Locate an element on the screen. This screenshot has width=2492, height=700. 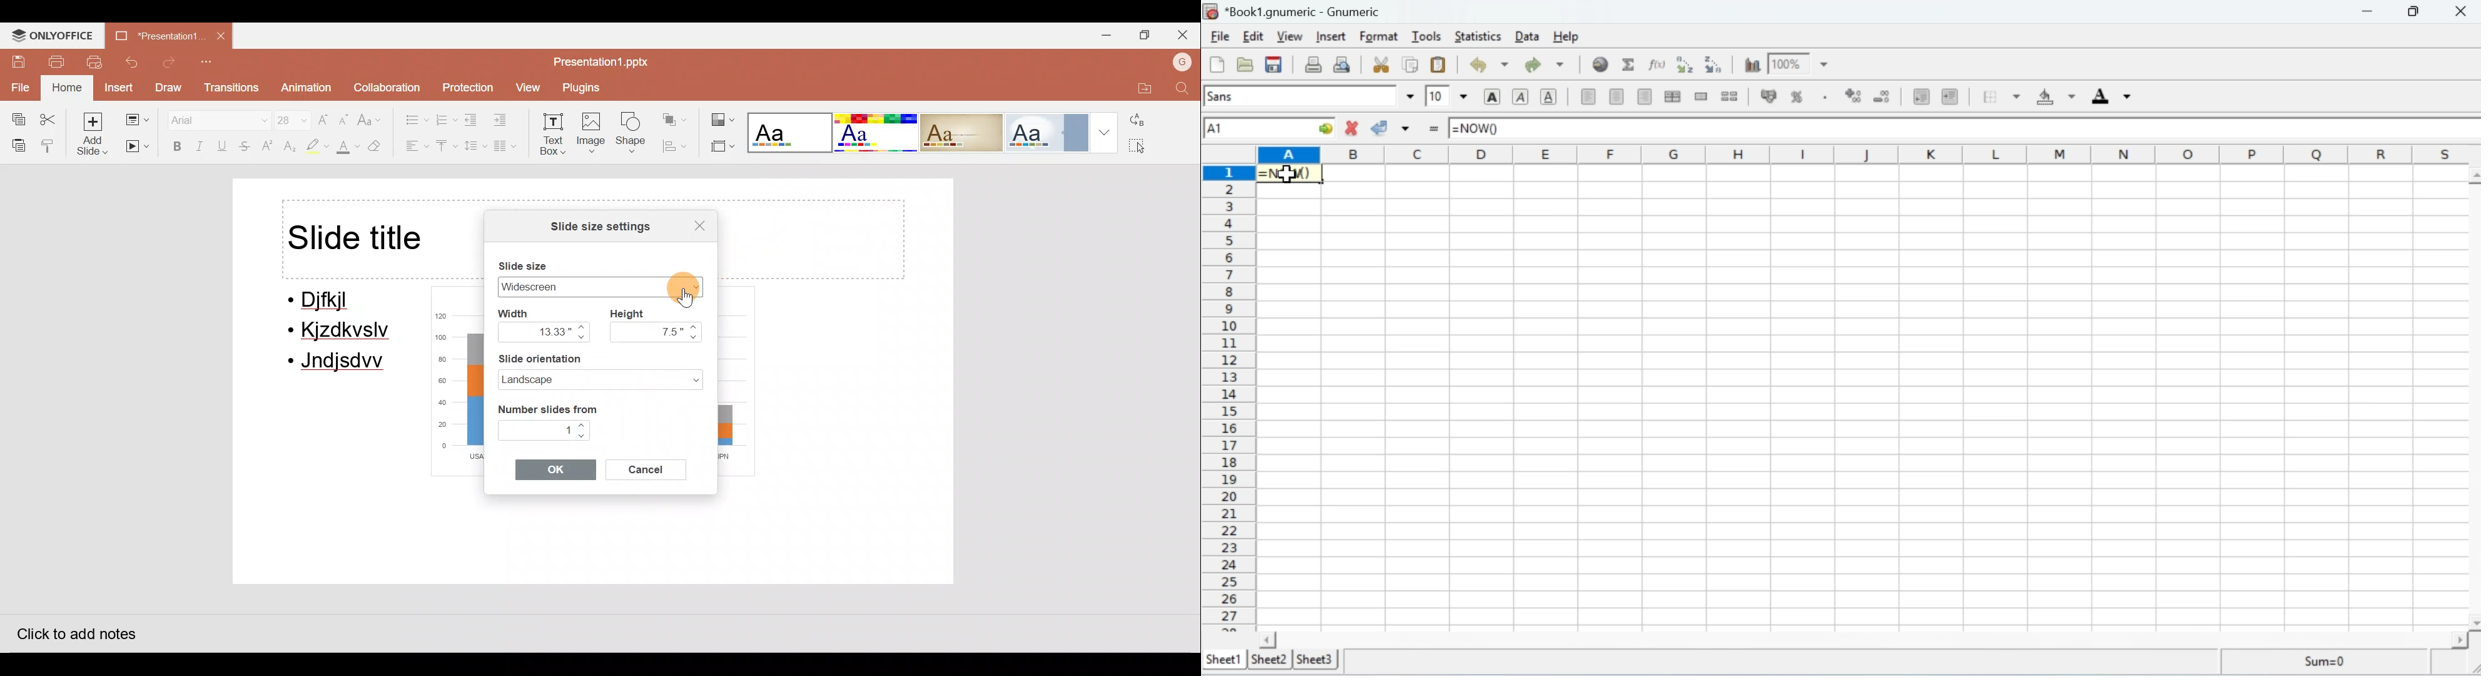
Change case is located at coordinates (372, 115).